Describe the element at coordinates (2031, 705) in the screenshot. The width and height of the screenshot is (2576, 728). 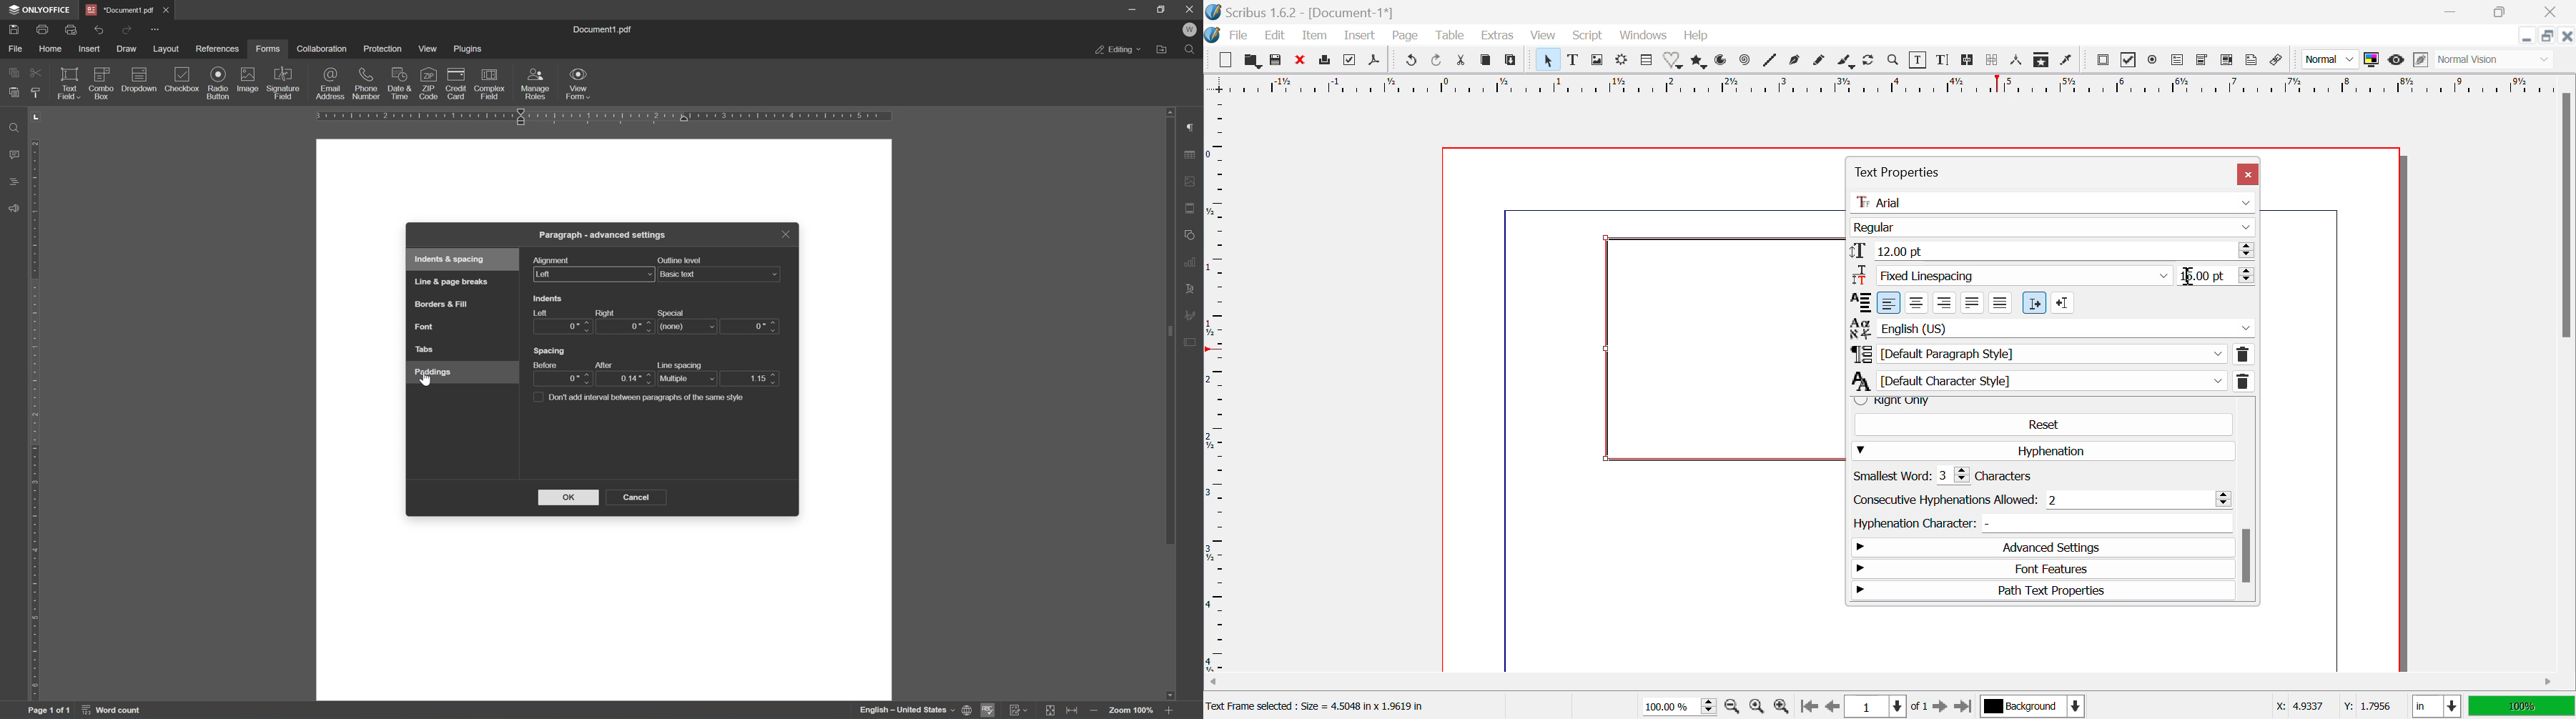
I see `Background` at that location.